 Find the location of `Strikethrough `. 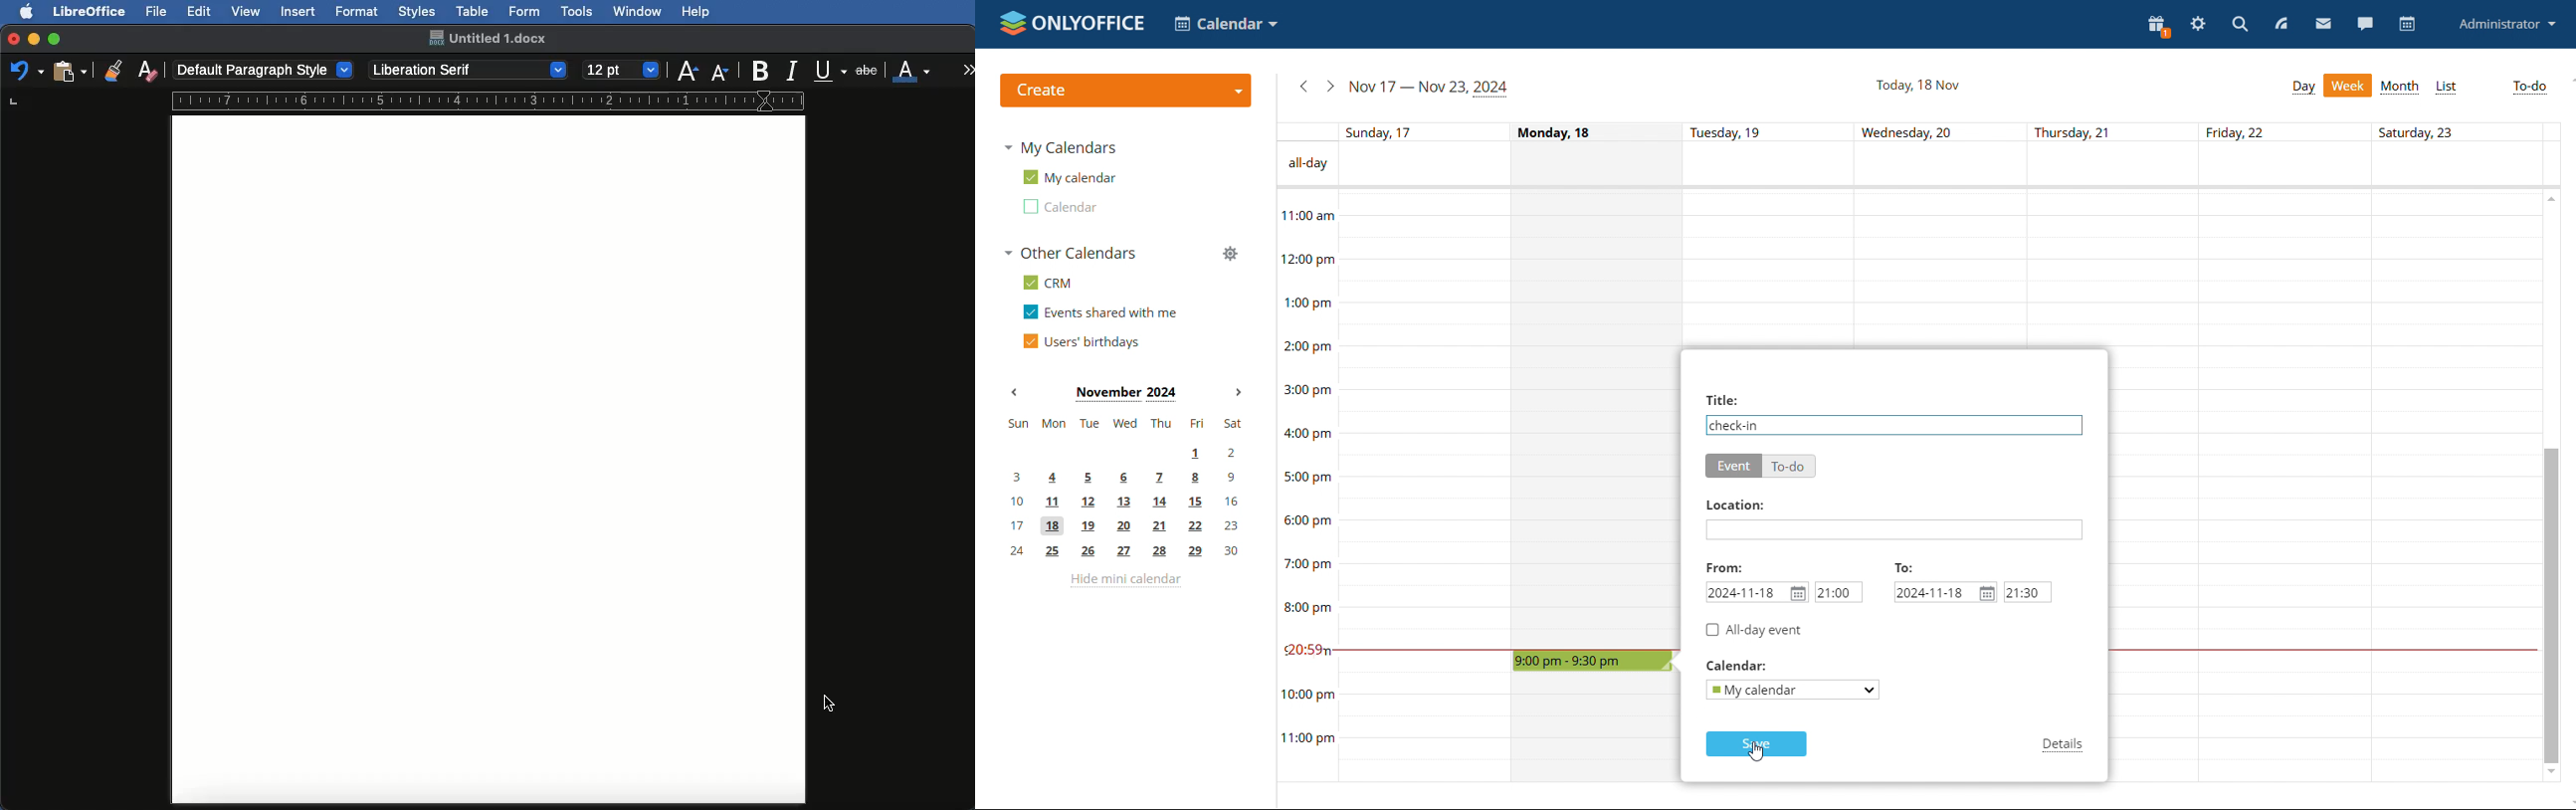

Strikethrough  is located at coordinates (869, 69).